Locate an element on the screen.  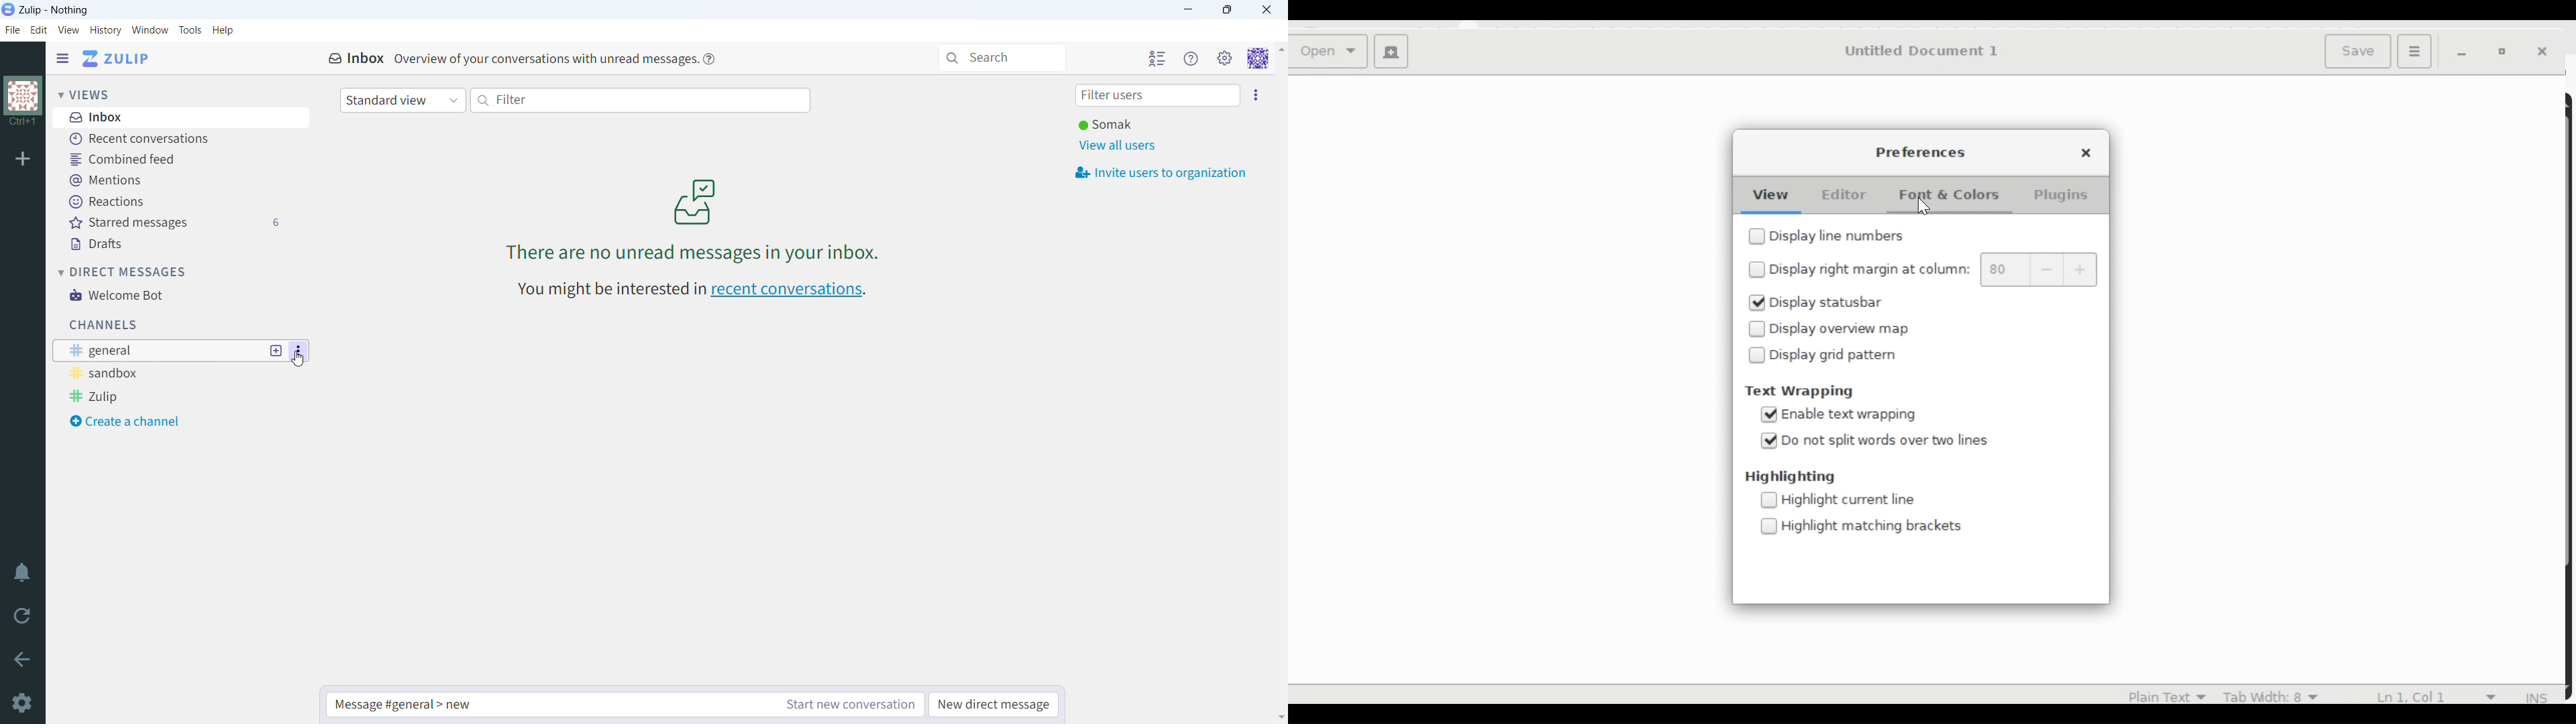
You might be interested in is located at coordinates (609, 290).